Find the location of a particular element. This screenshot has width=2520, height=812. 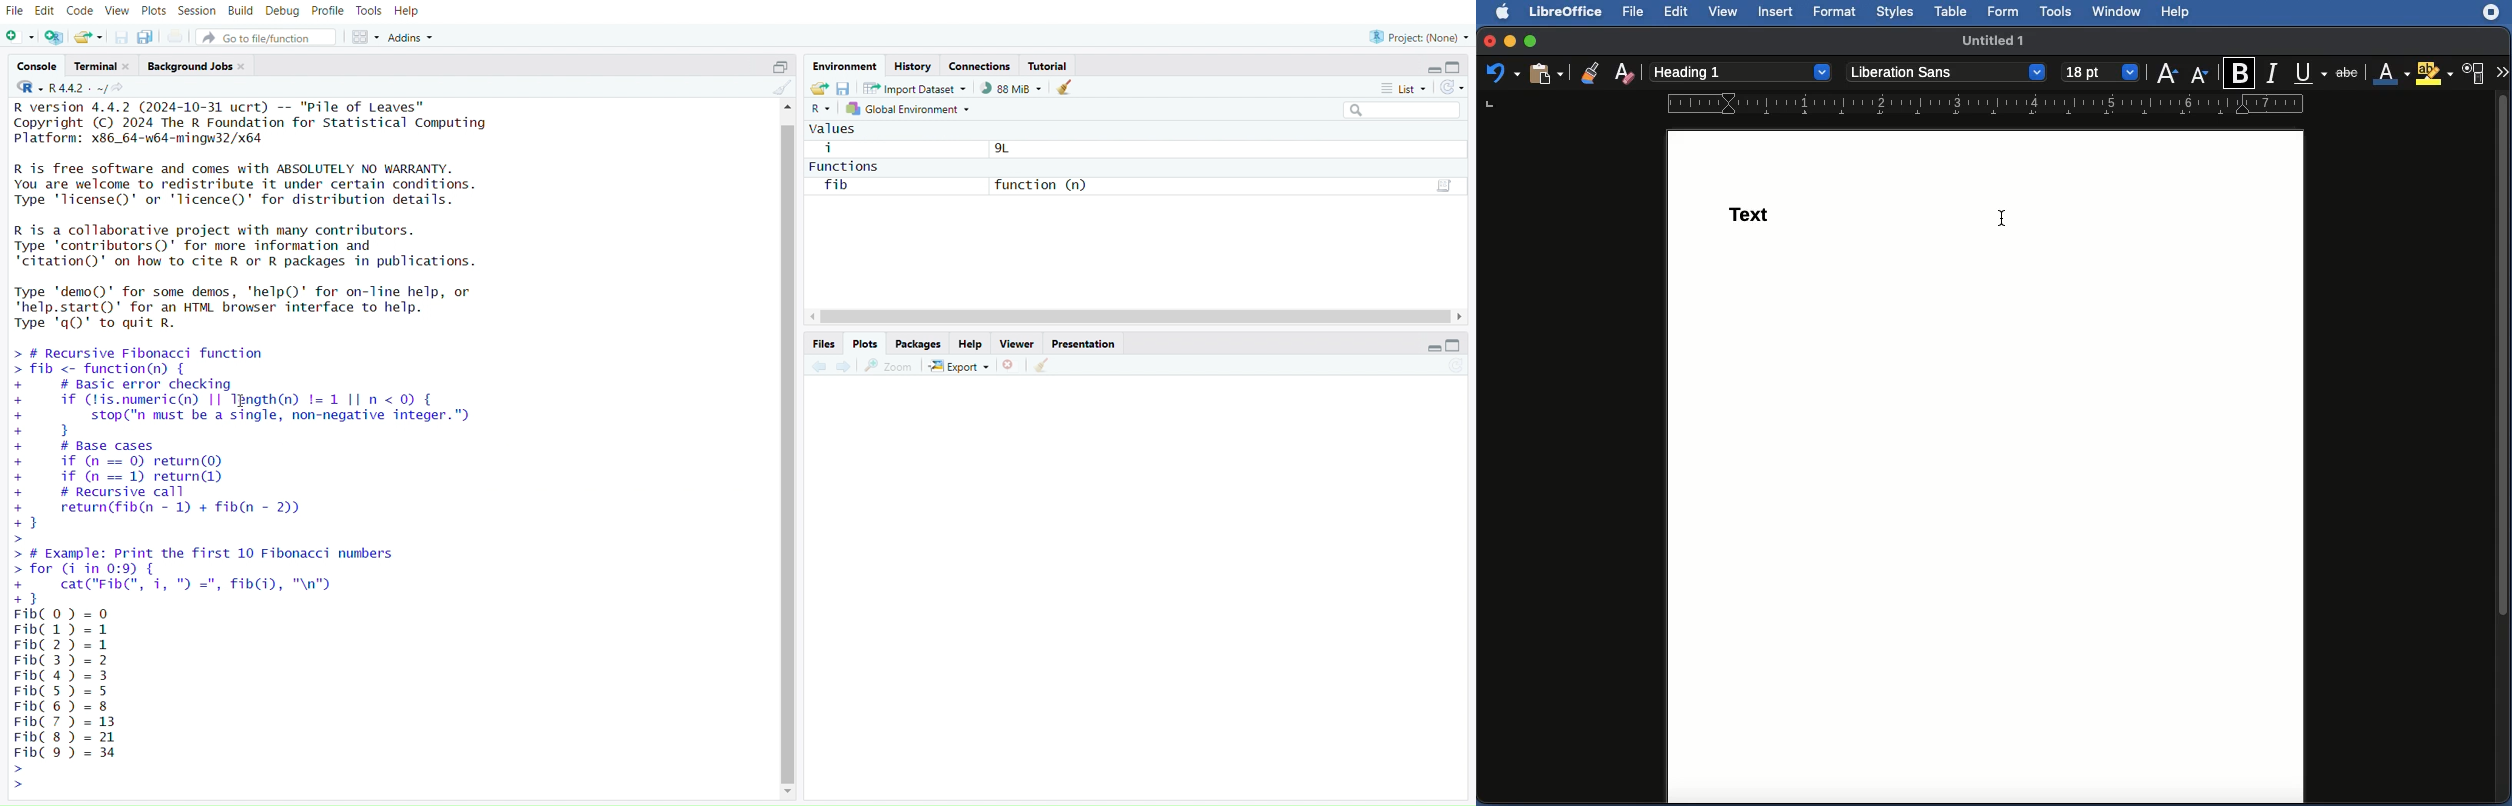

backward is located at coordinates (819, 368).